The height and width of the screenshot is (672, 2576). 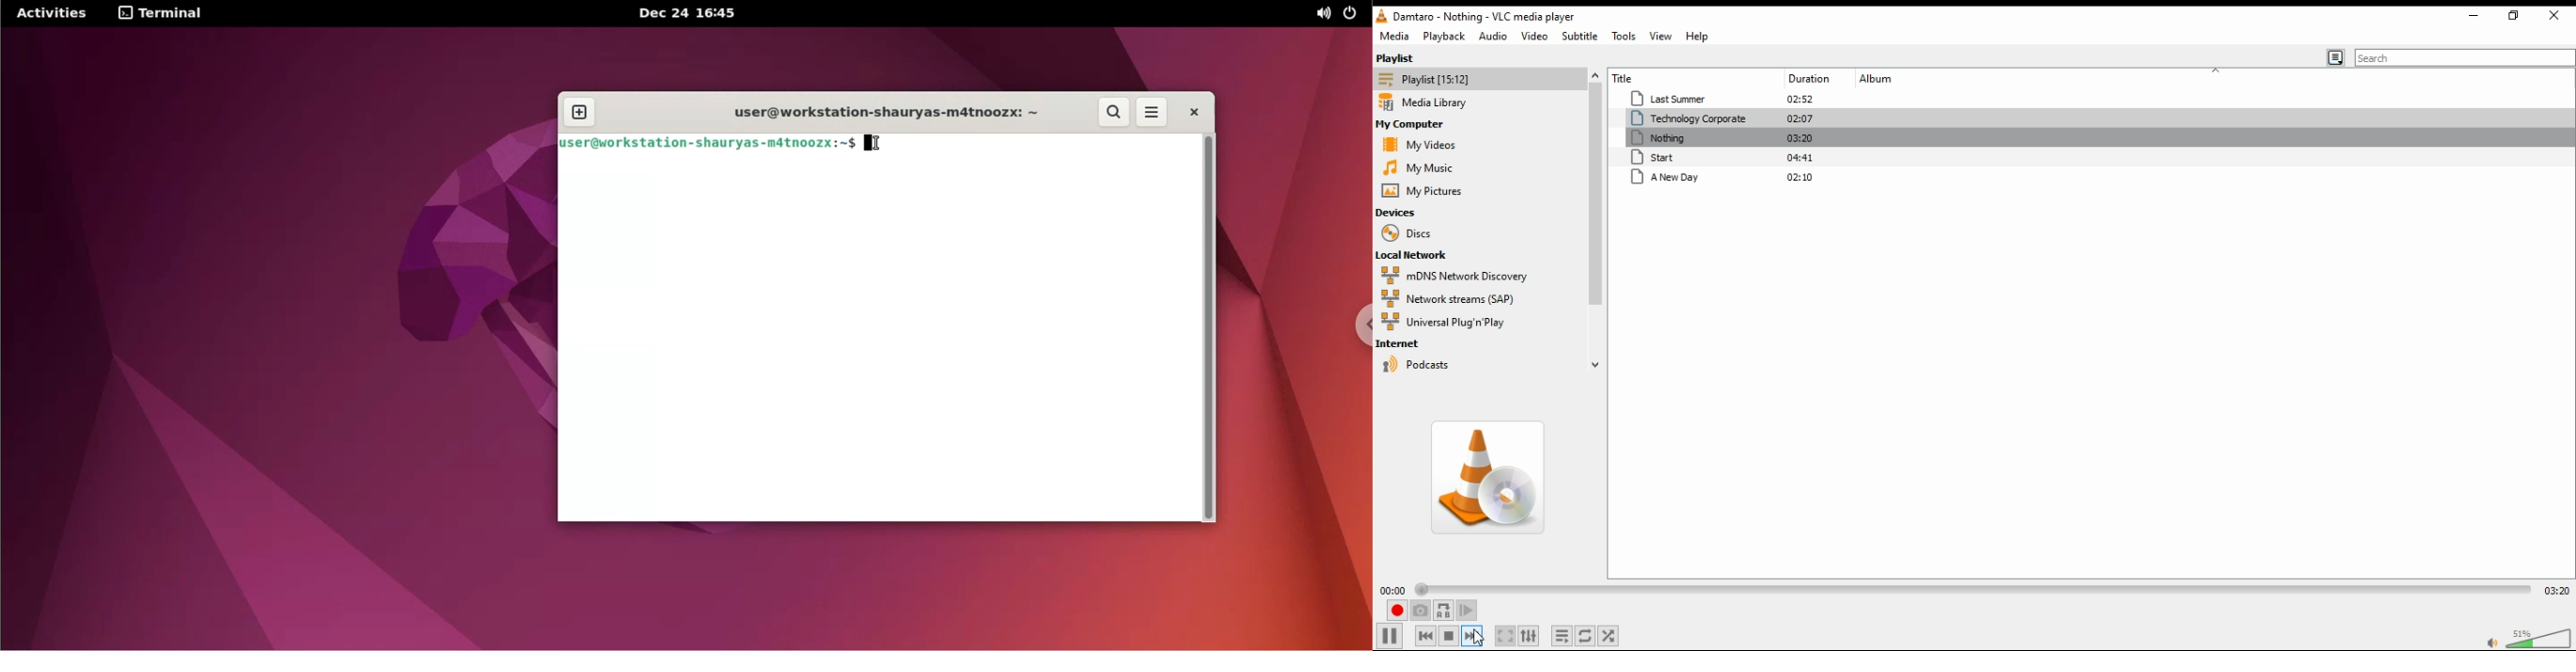 What do you see at coordinates (2553, 17) in the screenshot?
I see `close window` at bounding box center [2553, 17].